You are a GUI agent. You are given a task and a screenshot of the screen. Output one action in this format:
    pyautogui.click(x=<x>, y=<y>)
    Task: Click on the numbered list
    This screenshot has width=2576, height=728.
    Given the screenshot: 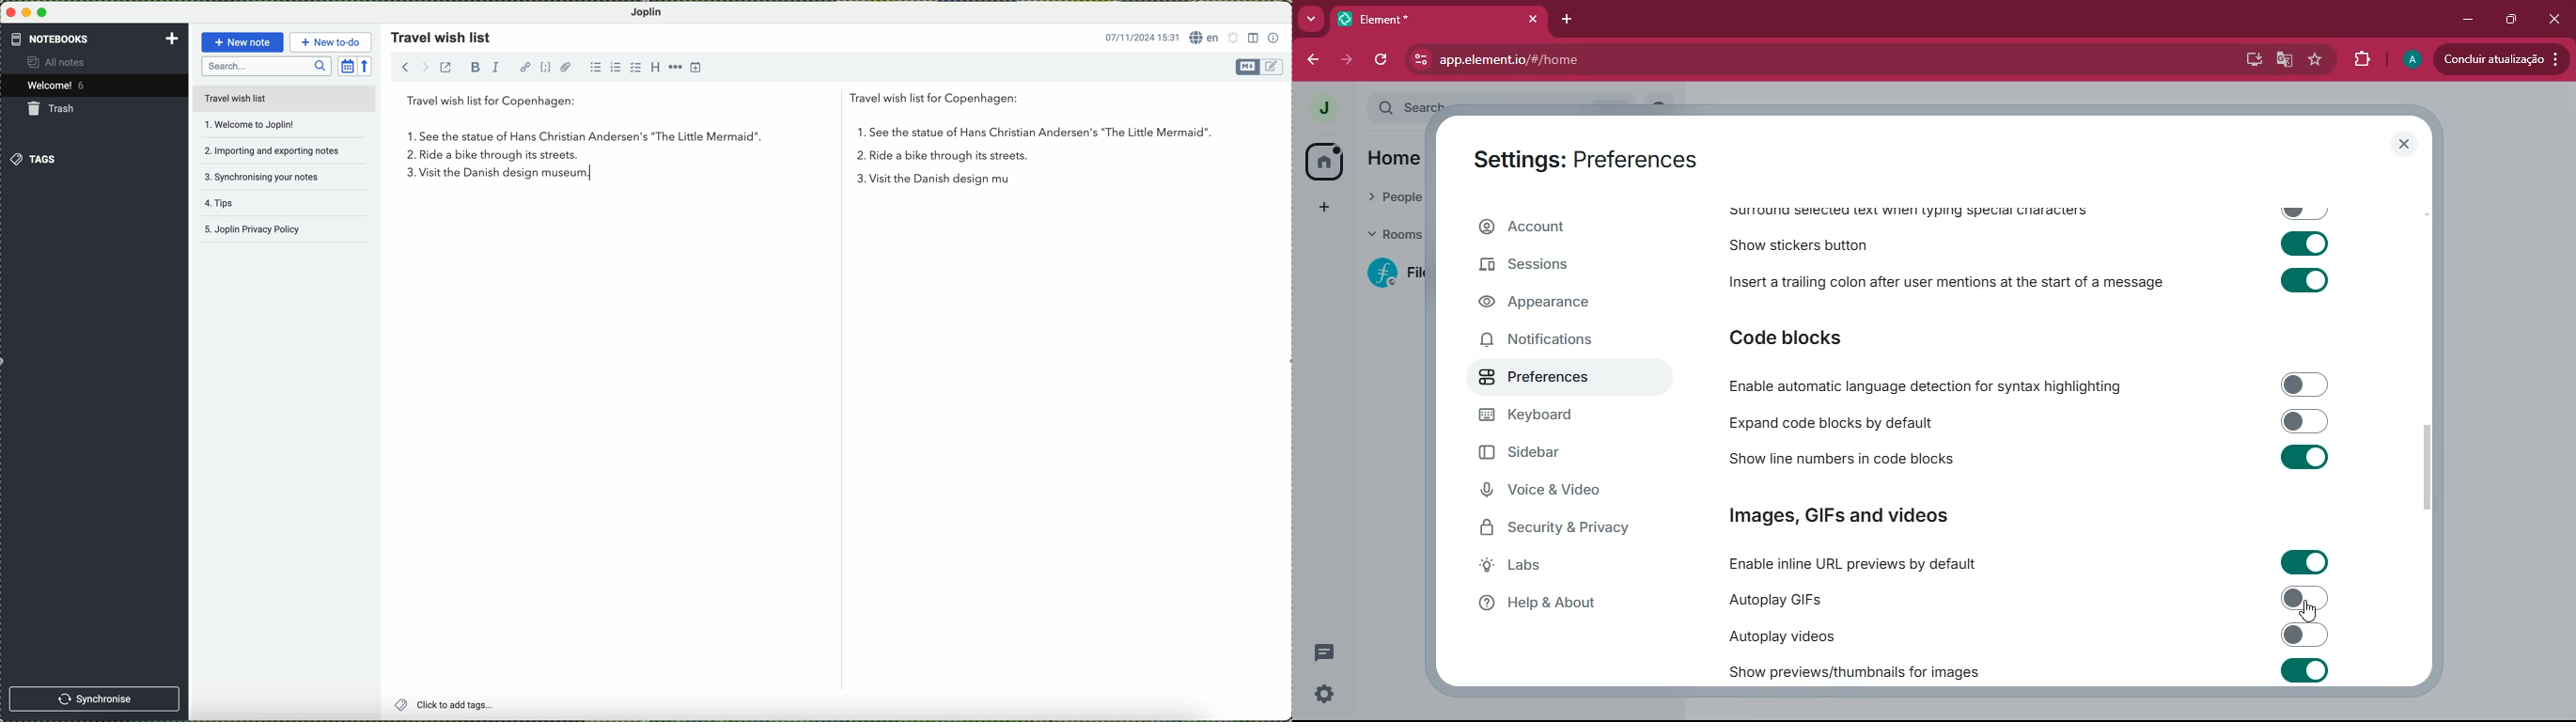 What is the action you would take?
    pyautogui.click(x=615, y=64)
    